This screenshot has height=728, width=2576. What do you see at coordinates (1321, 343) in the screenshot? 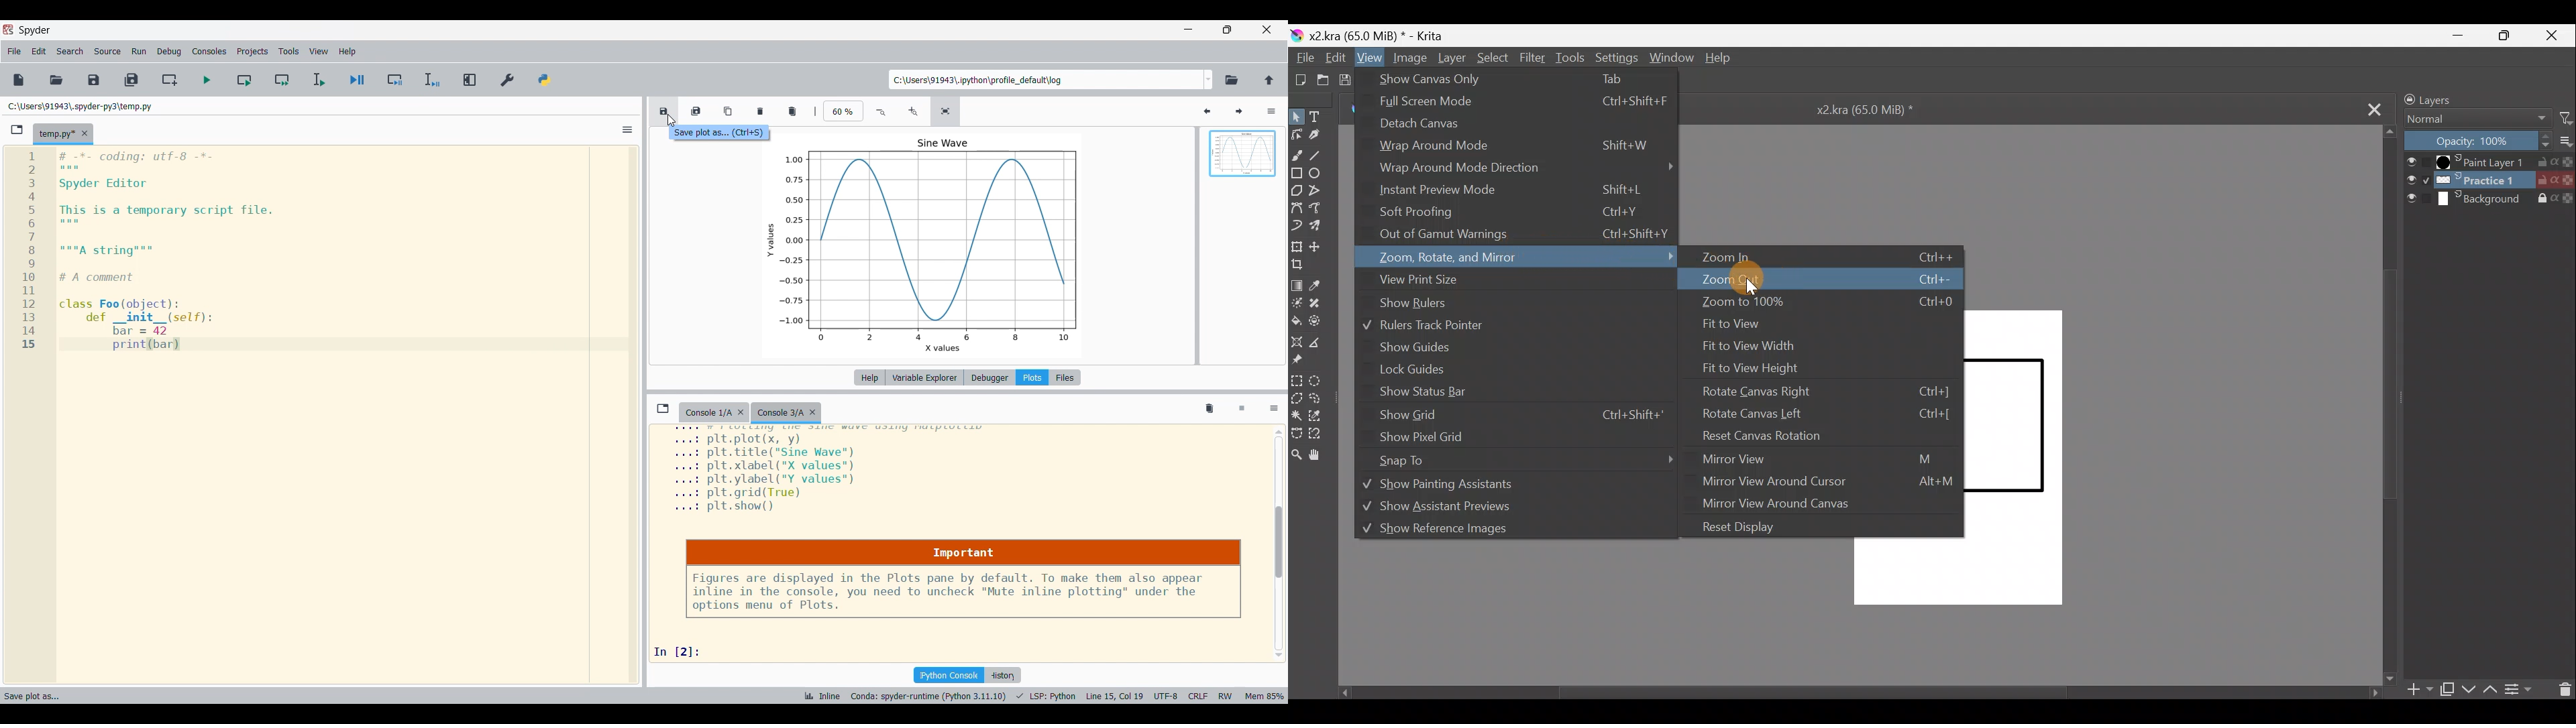
I see `Measure the distance between two points` at bounding box center [1321, 343].